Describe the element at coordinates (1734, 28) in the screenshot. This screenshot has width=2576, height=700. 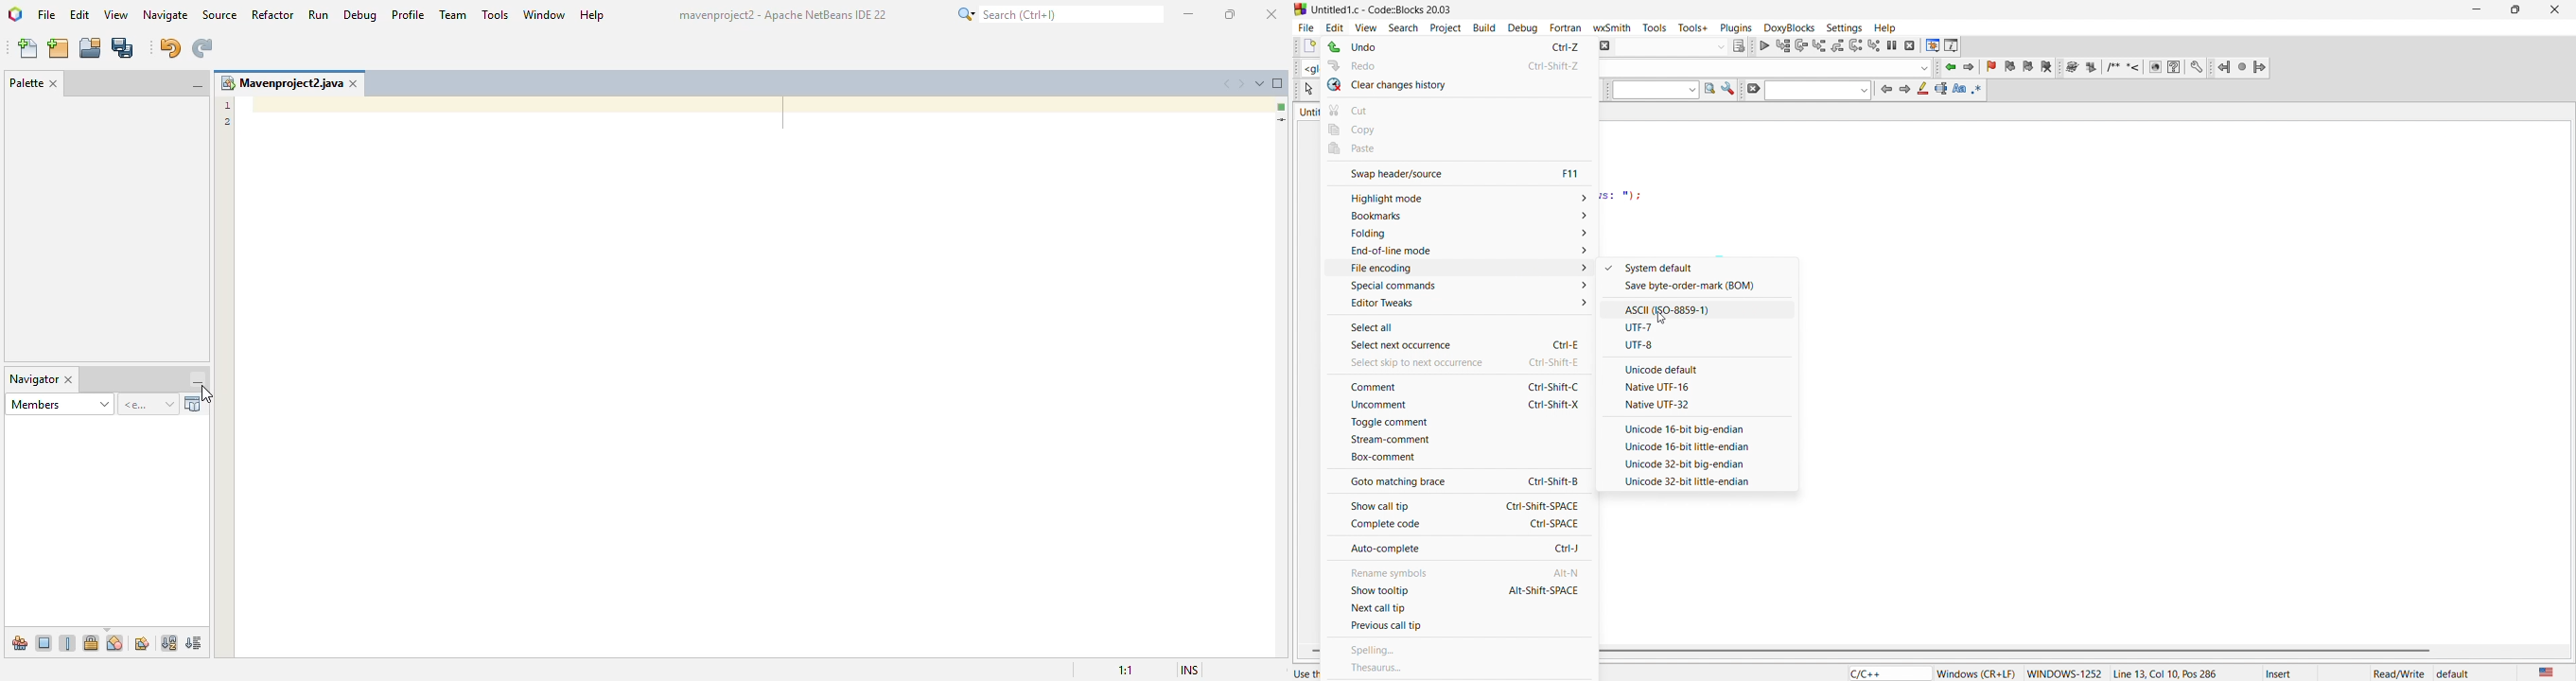
I see `plugins` at that location.